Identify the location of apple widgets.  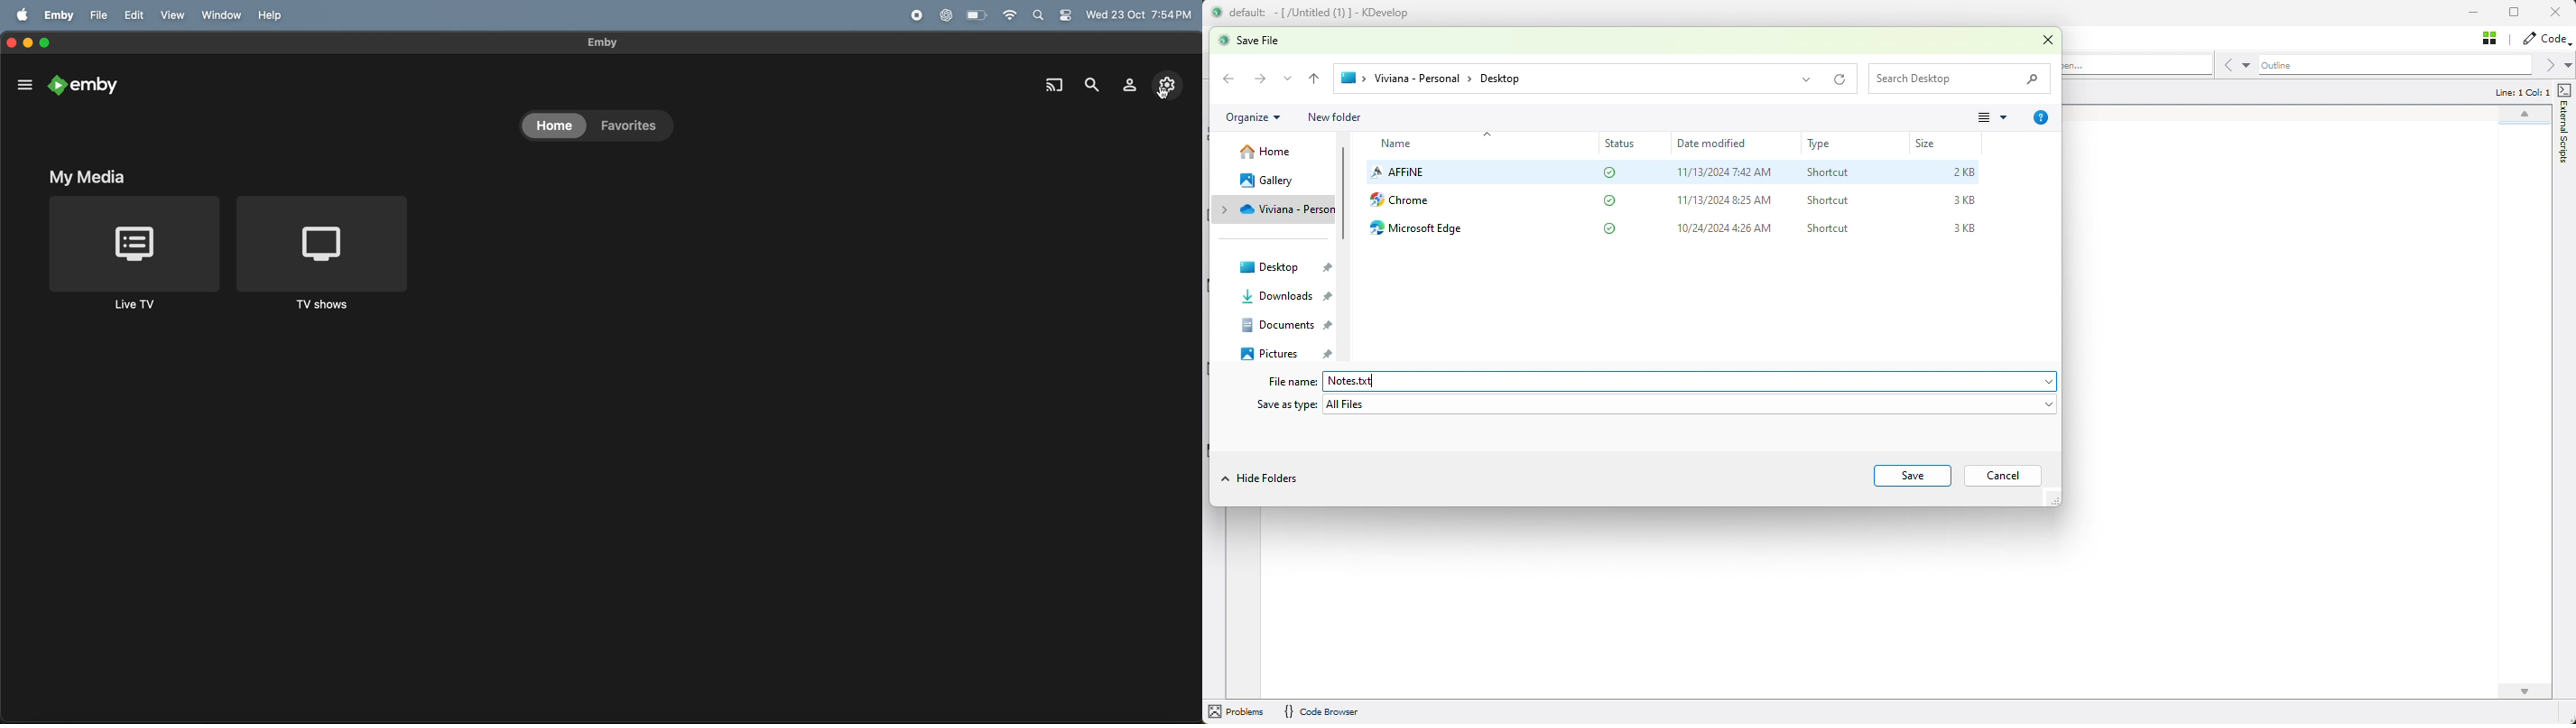
(1053, 14).